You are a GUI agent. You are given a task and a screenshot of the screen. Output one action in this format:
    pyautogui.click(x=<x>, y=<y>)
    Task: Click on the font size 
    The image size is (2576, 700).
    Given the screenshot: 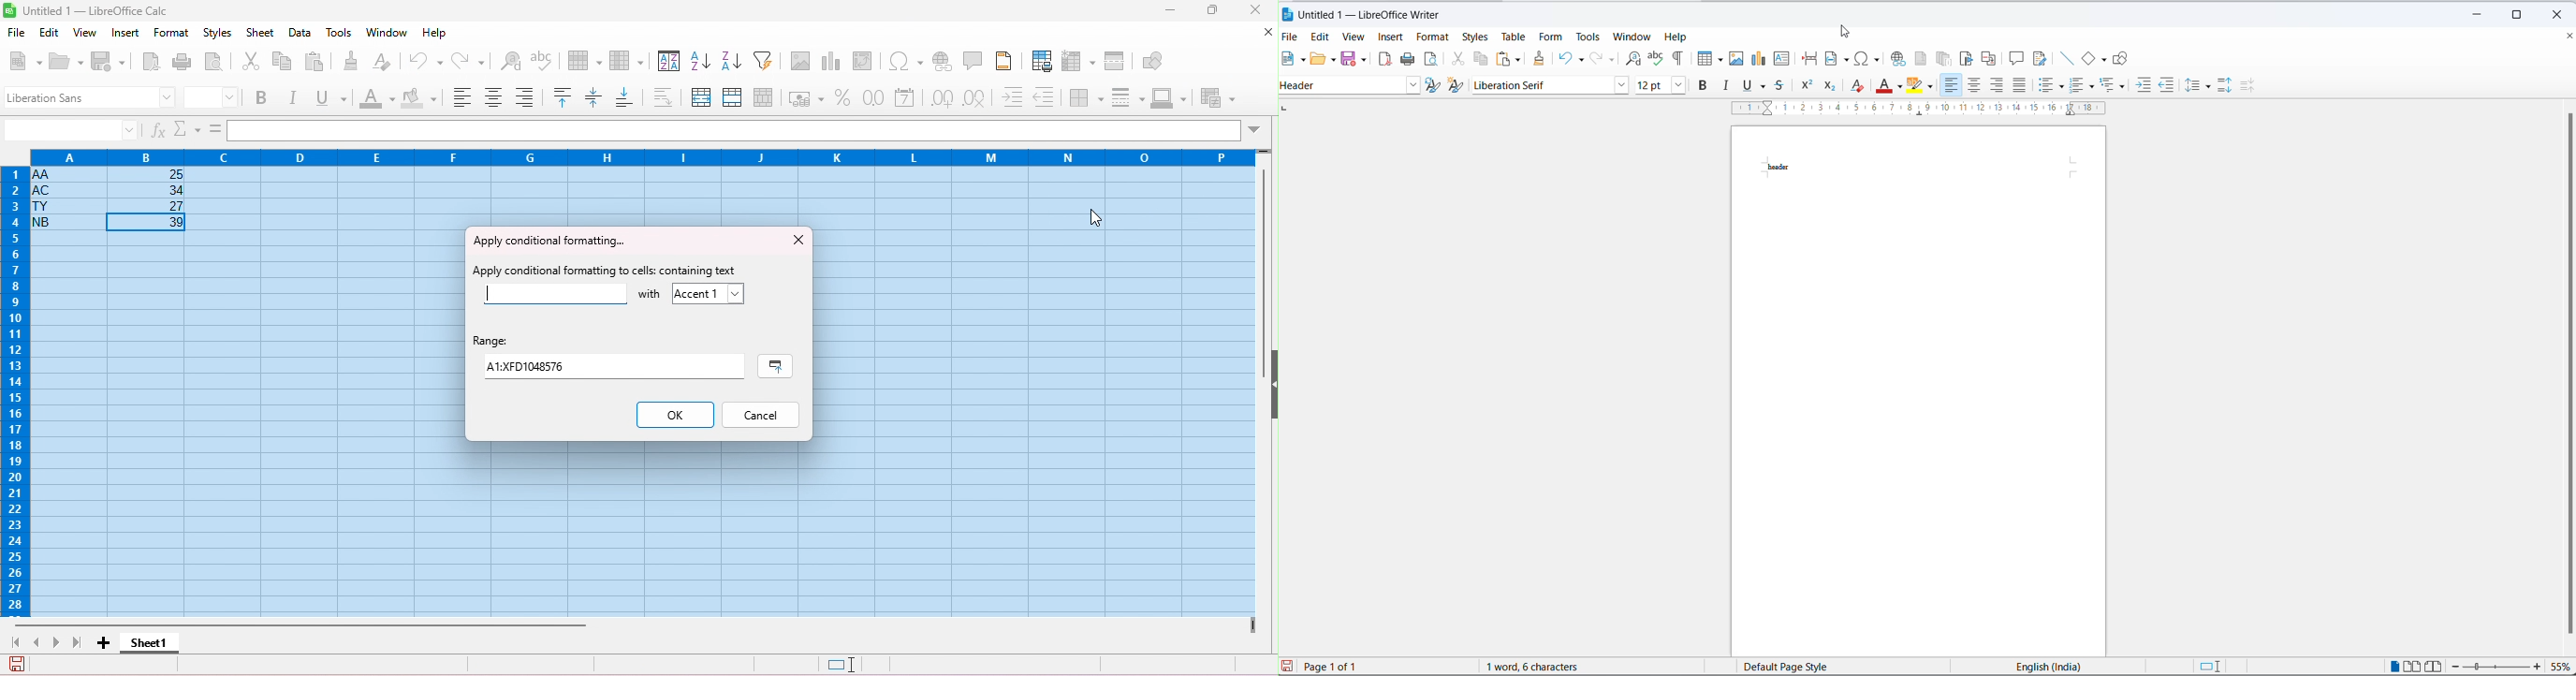 What is the action you would take?
    pyautogui.click(x=1650, y=86)
    